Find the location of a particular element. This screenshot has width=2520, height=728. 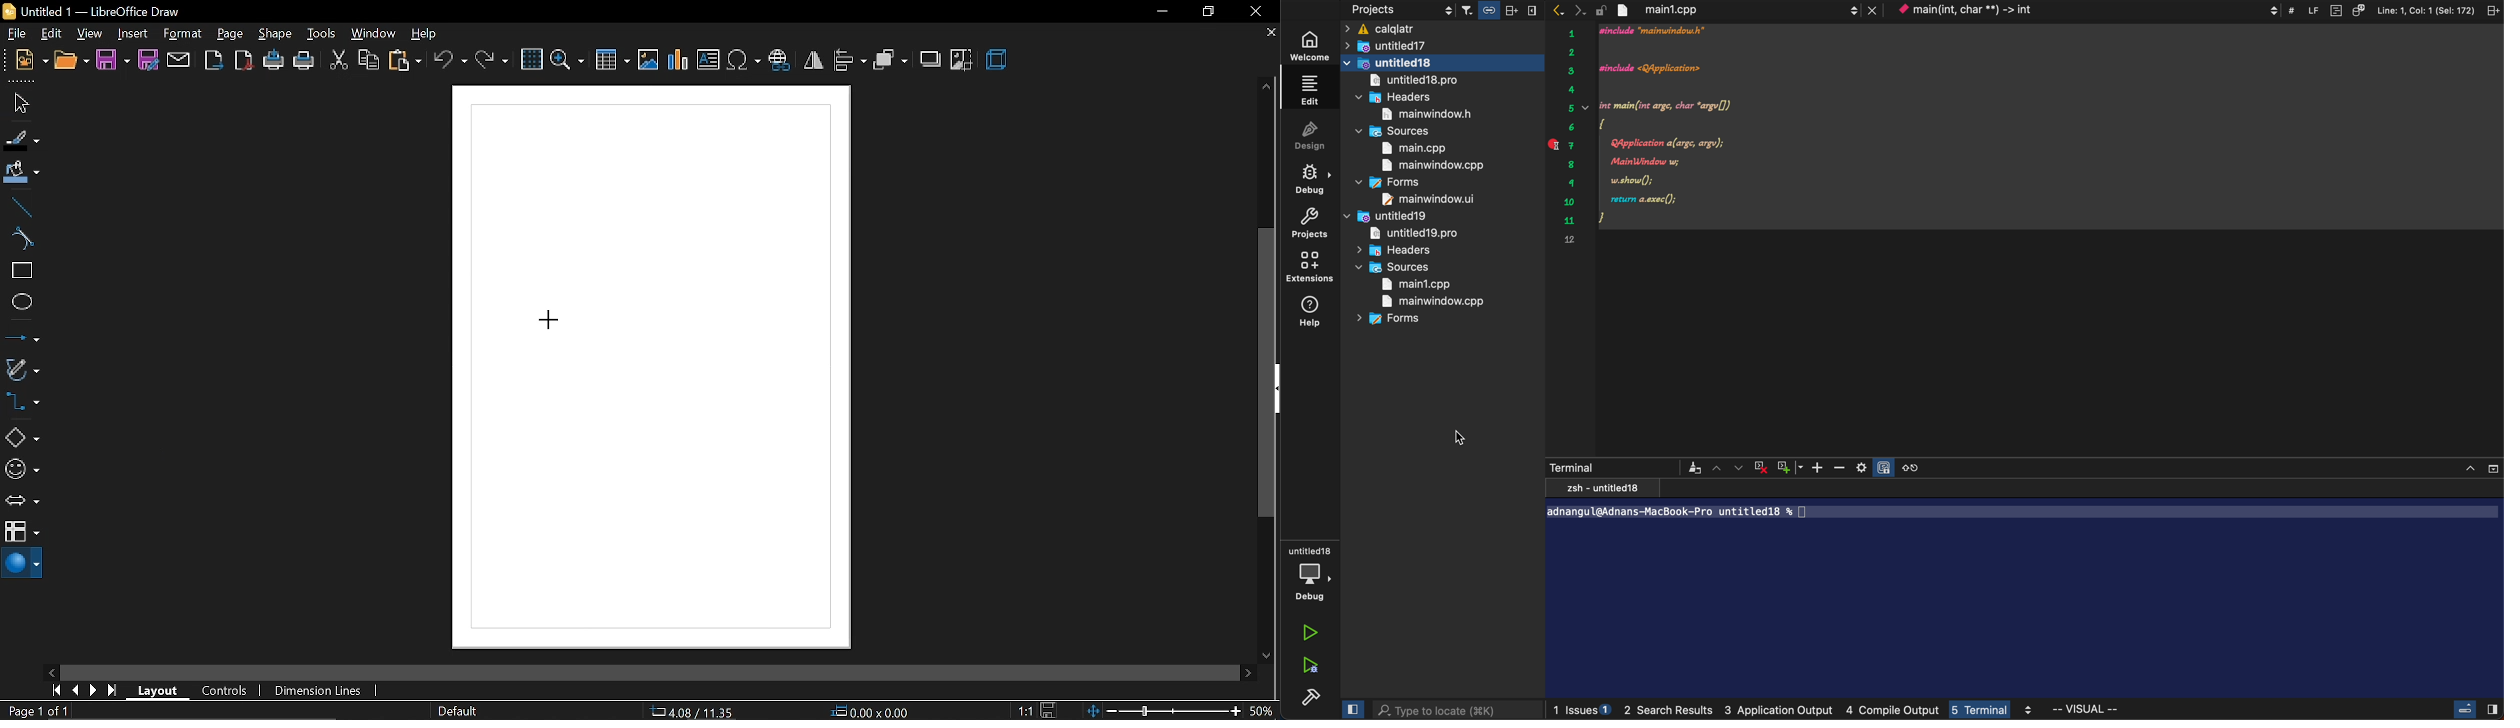

close tab is located at coordinates (1268, 33).